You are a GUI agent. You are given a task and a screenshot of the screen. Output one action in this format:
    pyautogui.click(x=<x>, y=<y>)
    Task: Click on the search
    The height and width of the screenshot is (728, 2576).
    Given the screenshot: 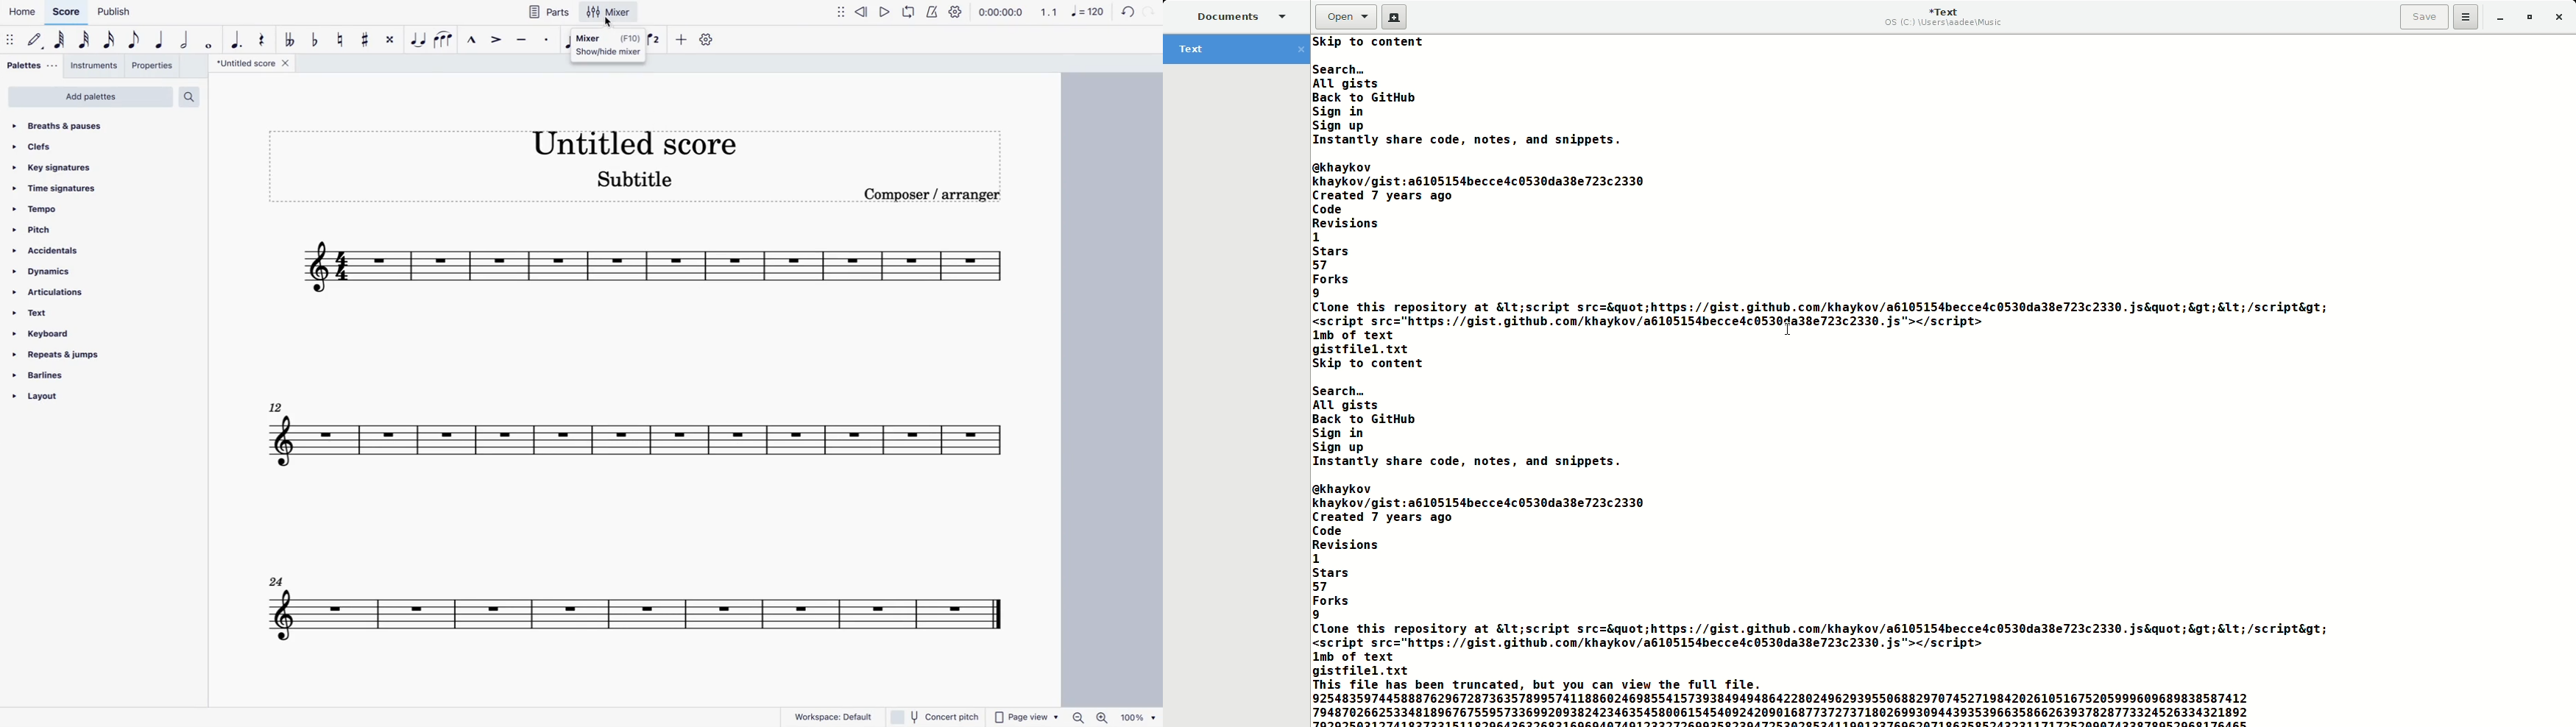 What is the action you would take?
    pyautogui.click(x=193, y=96)
    